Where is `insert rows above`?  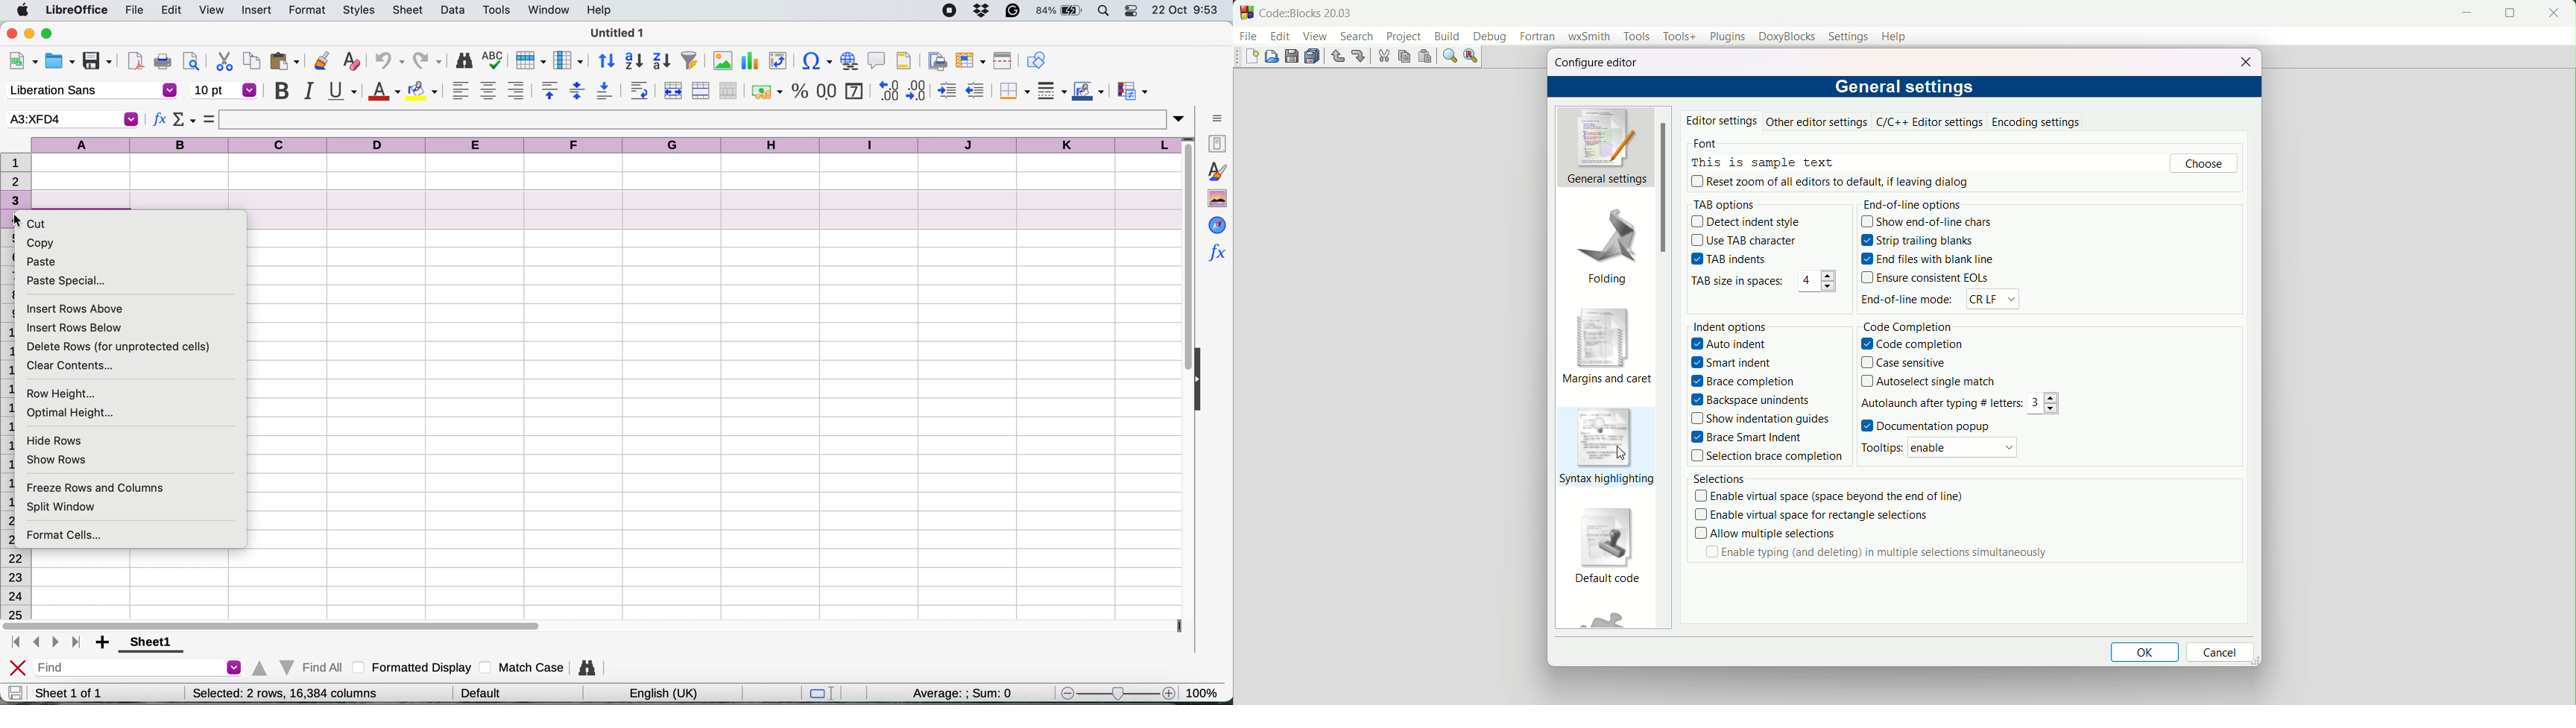 insert rows above is located at coordinates (77, 309).